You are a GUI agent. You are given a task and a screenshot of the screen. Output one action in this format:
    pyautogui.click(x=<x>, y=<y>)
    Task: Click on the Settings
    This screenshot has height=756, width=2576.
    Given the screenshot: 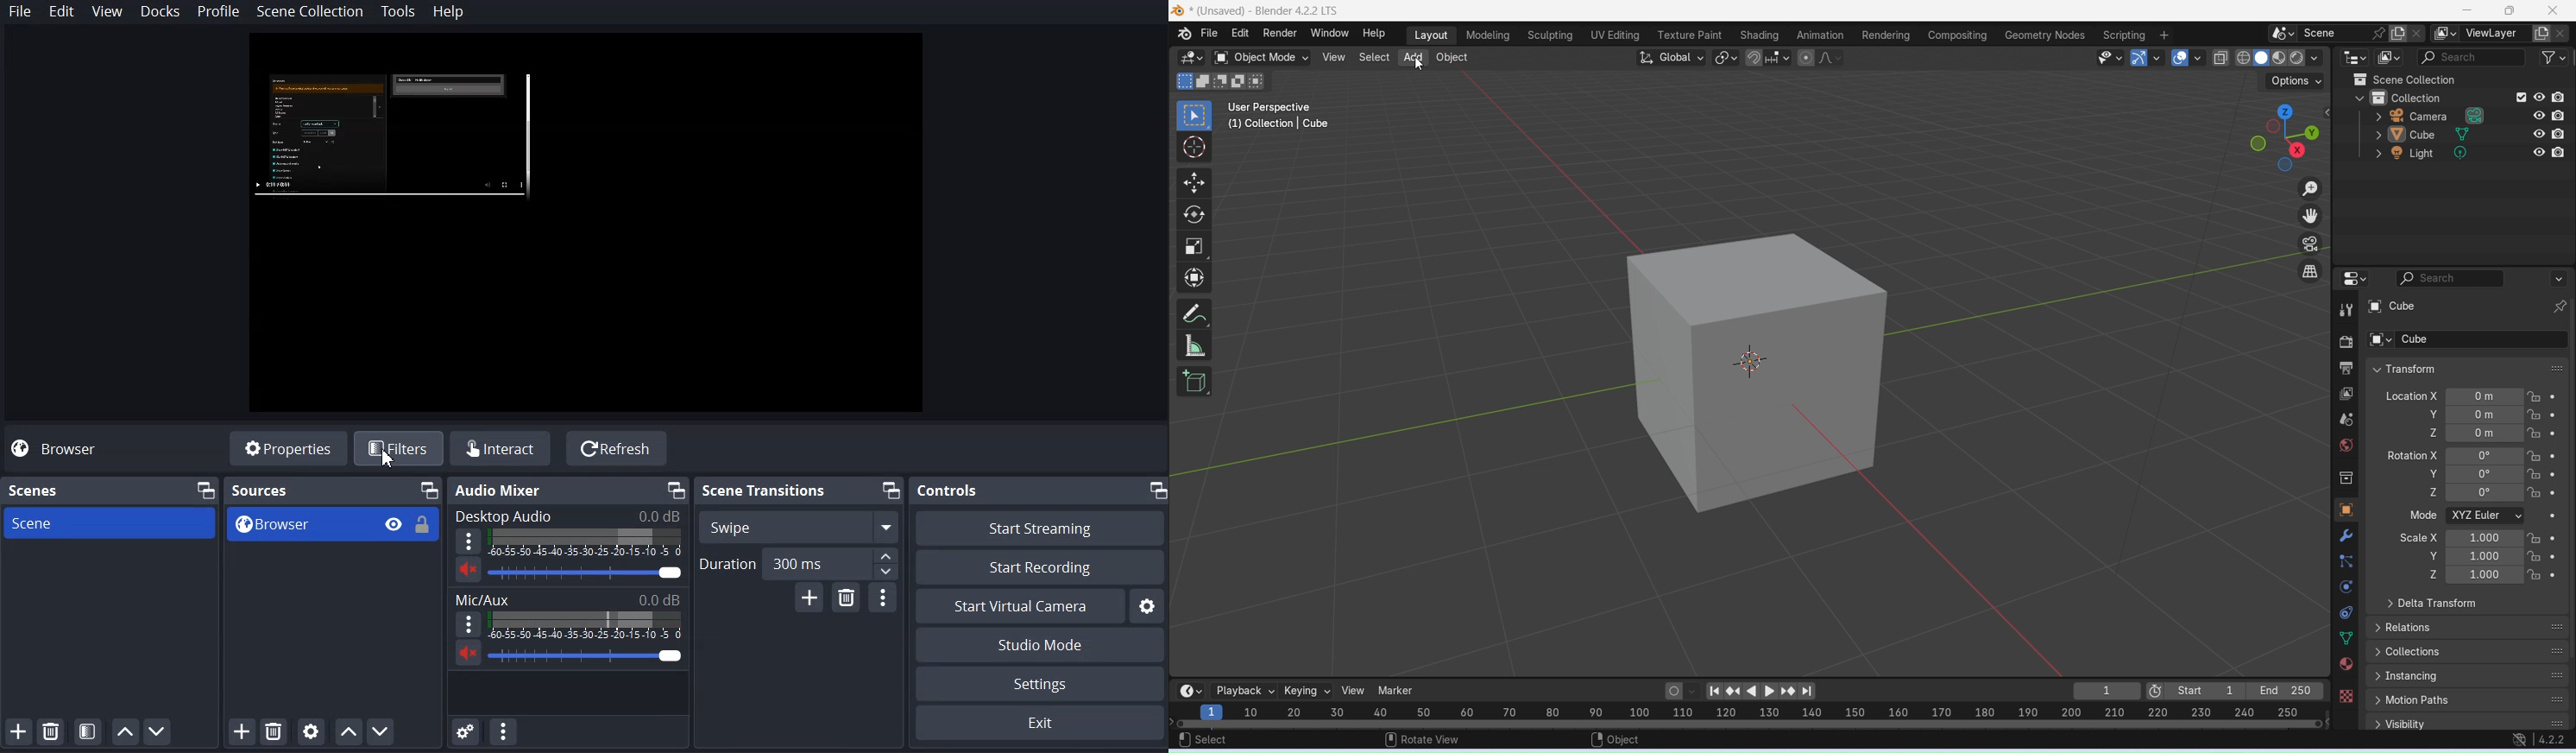 What is the action you would take?
    pyautogui.click(x=1041, y=683)
    